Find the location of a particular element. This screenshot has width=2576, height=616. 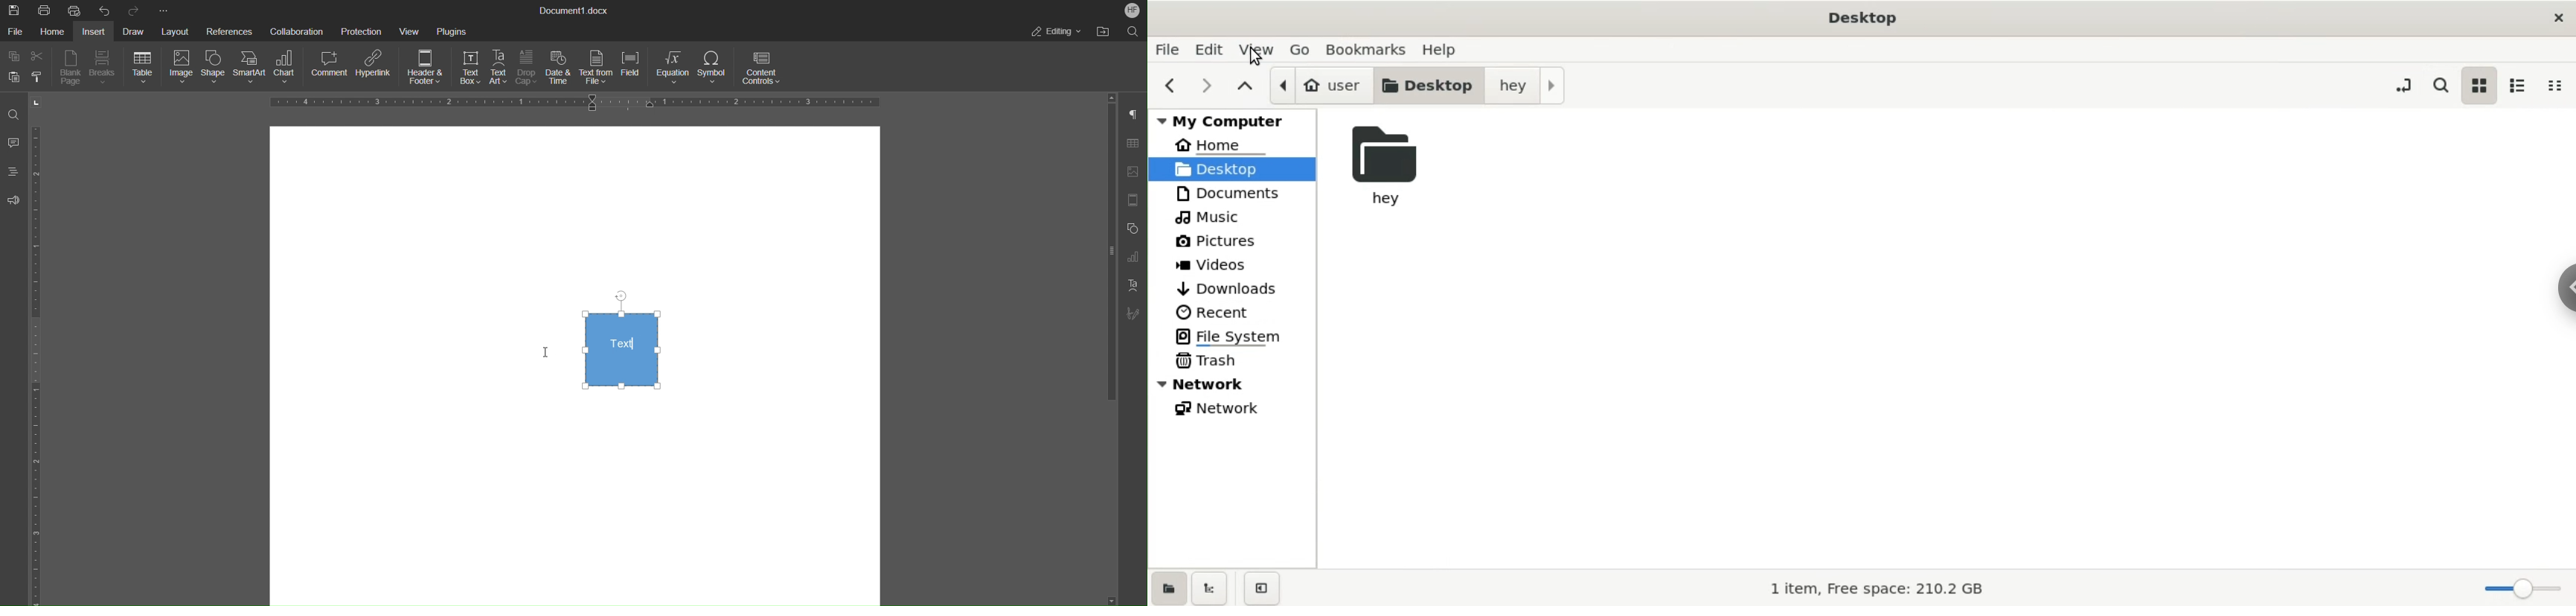

pictures is located at coordinates (1239, 240).